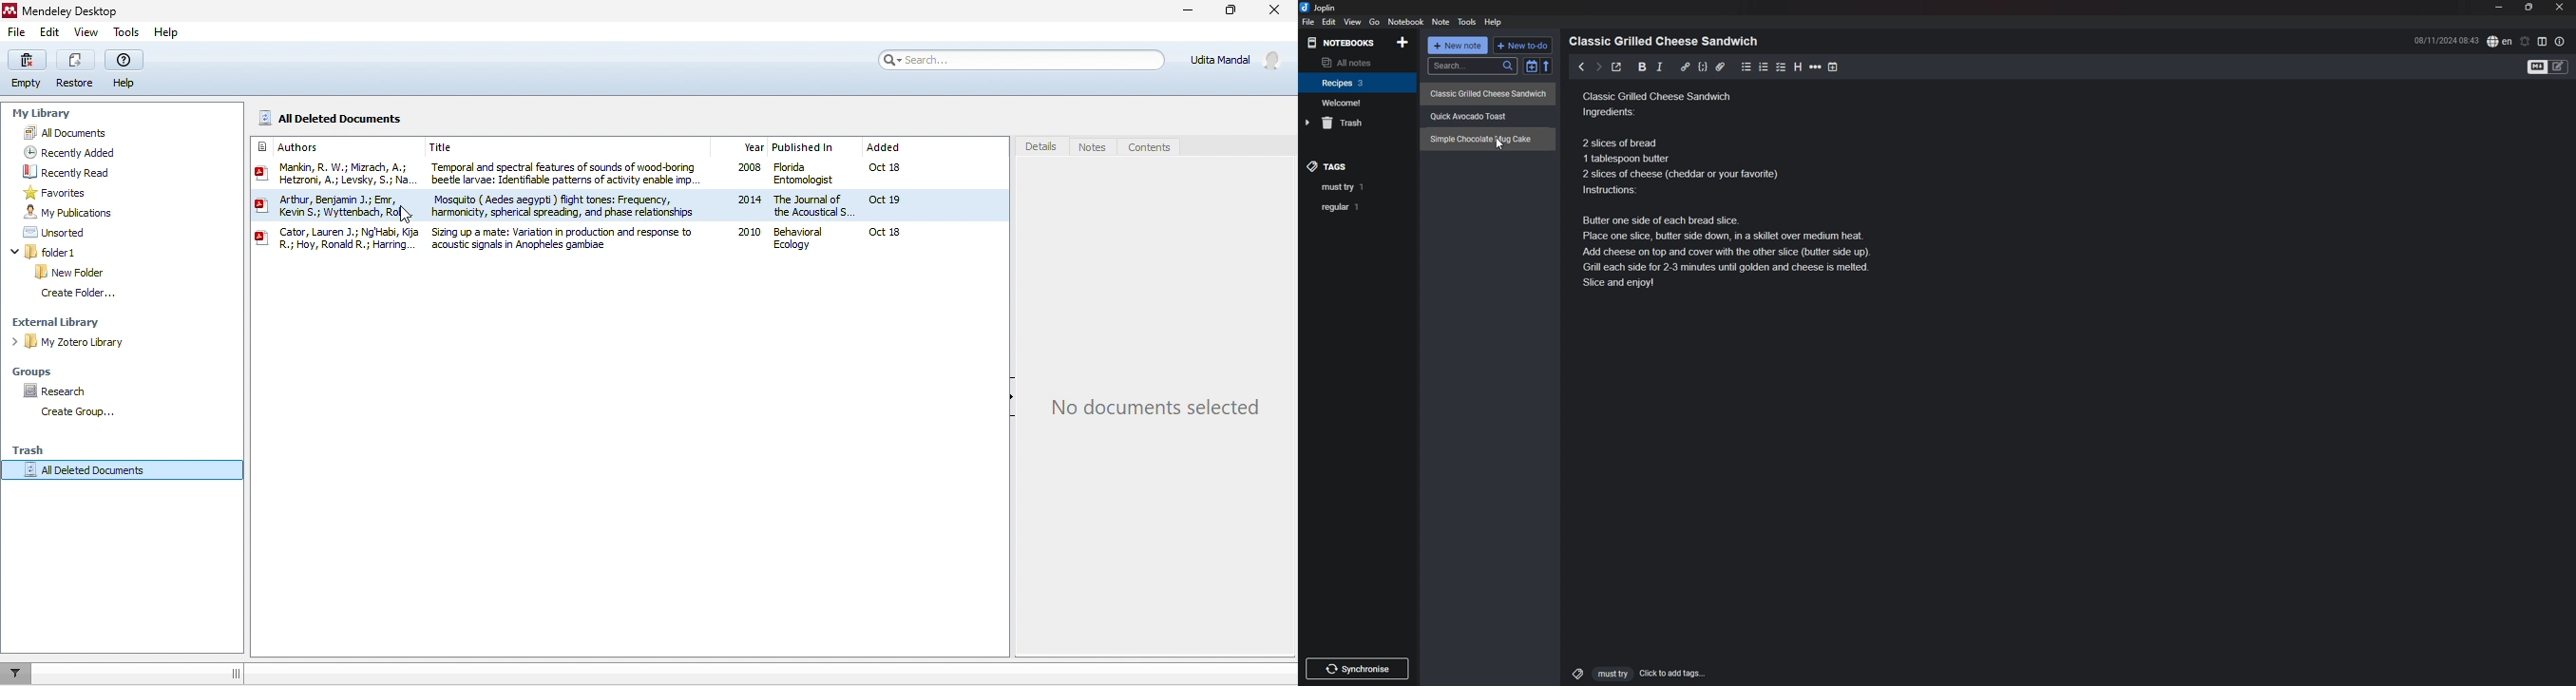 This screenshot has height=700, width=2576. What do you see at coordinates (1816, 67) in the screenshot?
I see `horizontal rule` at bounding box center [1816, 67].